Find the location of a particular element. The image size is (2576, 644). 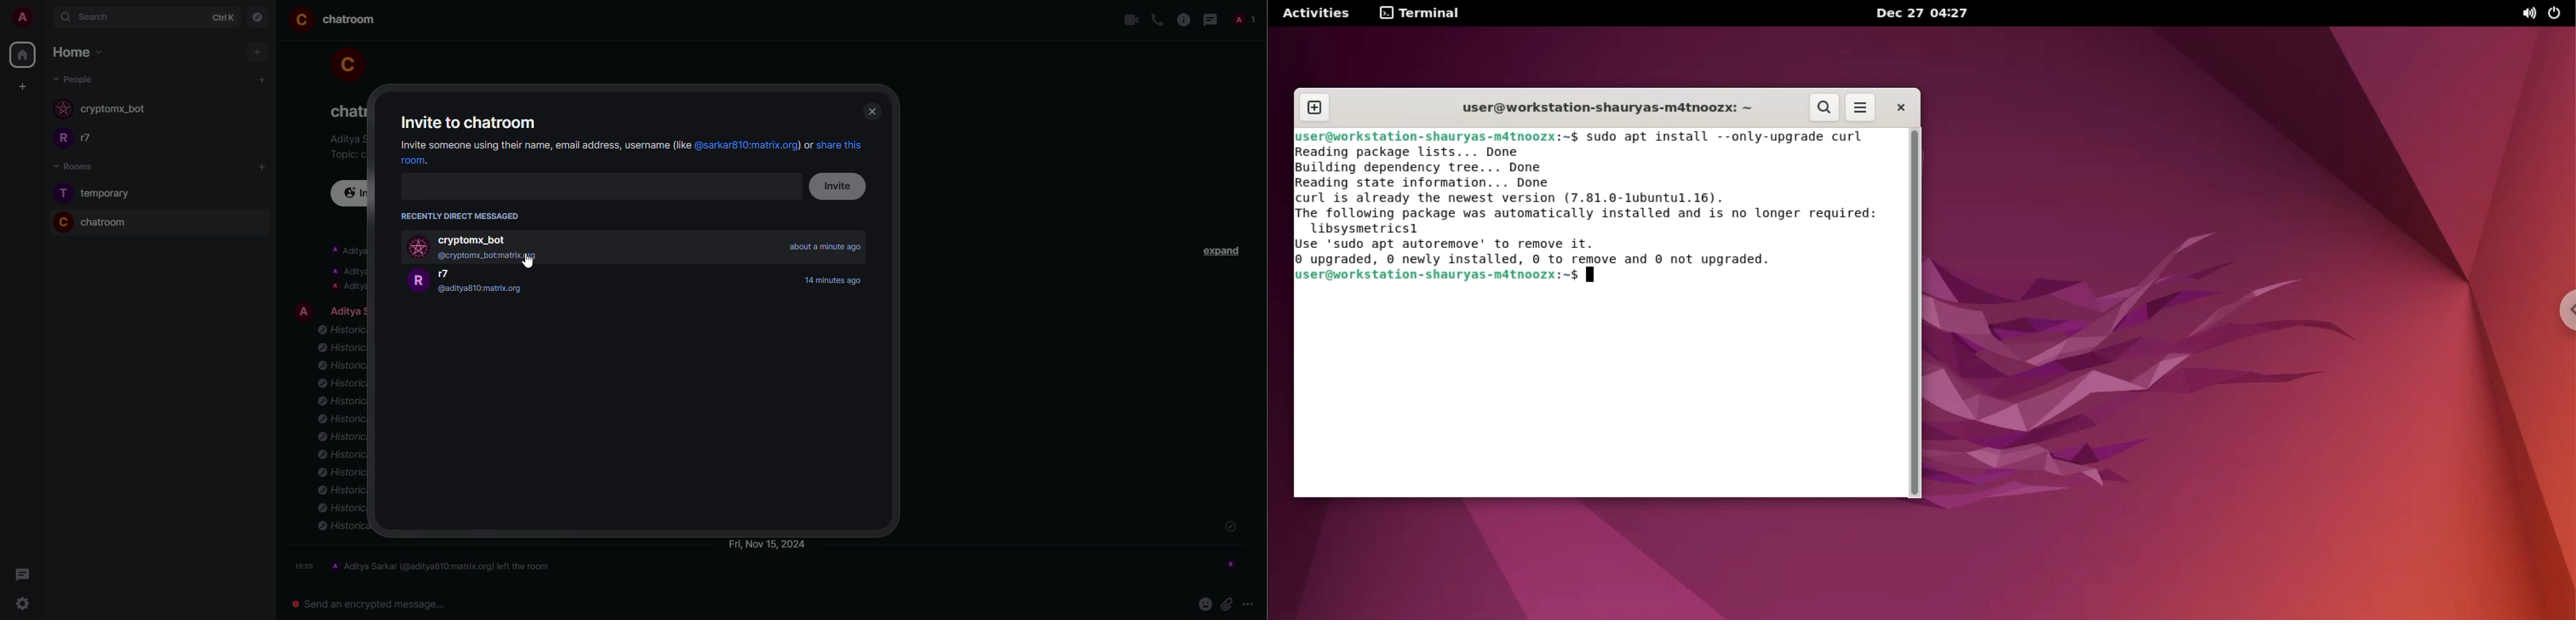

profile is located at coordinates (301, 20).